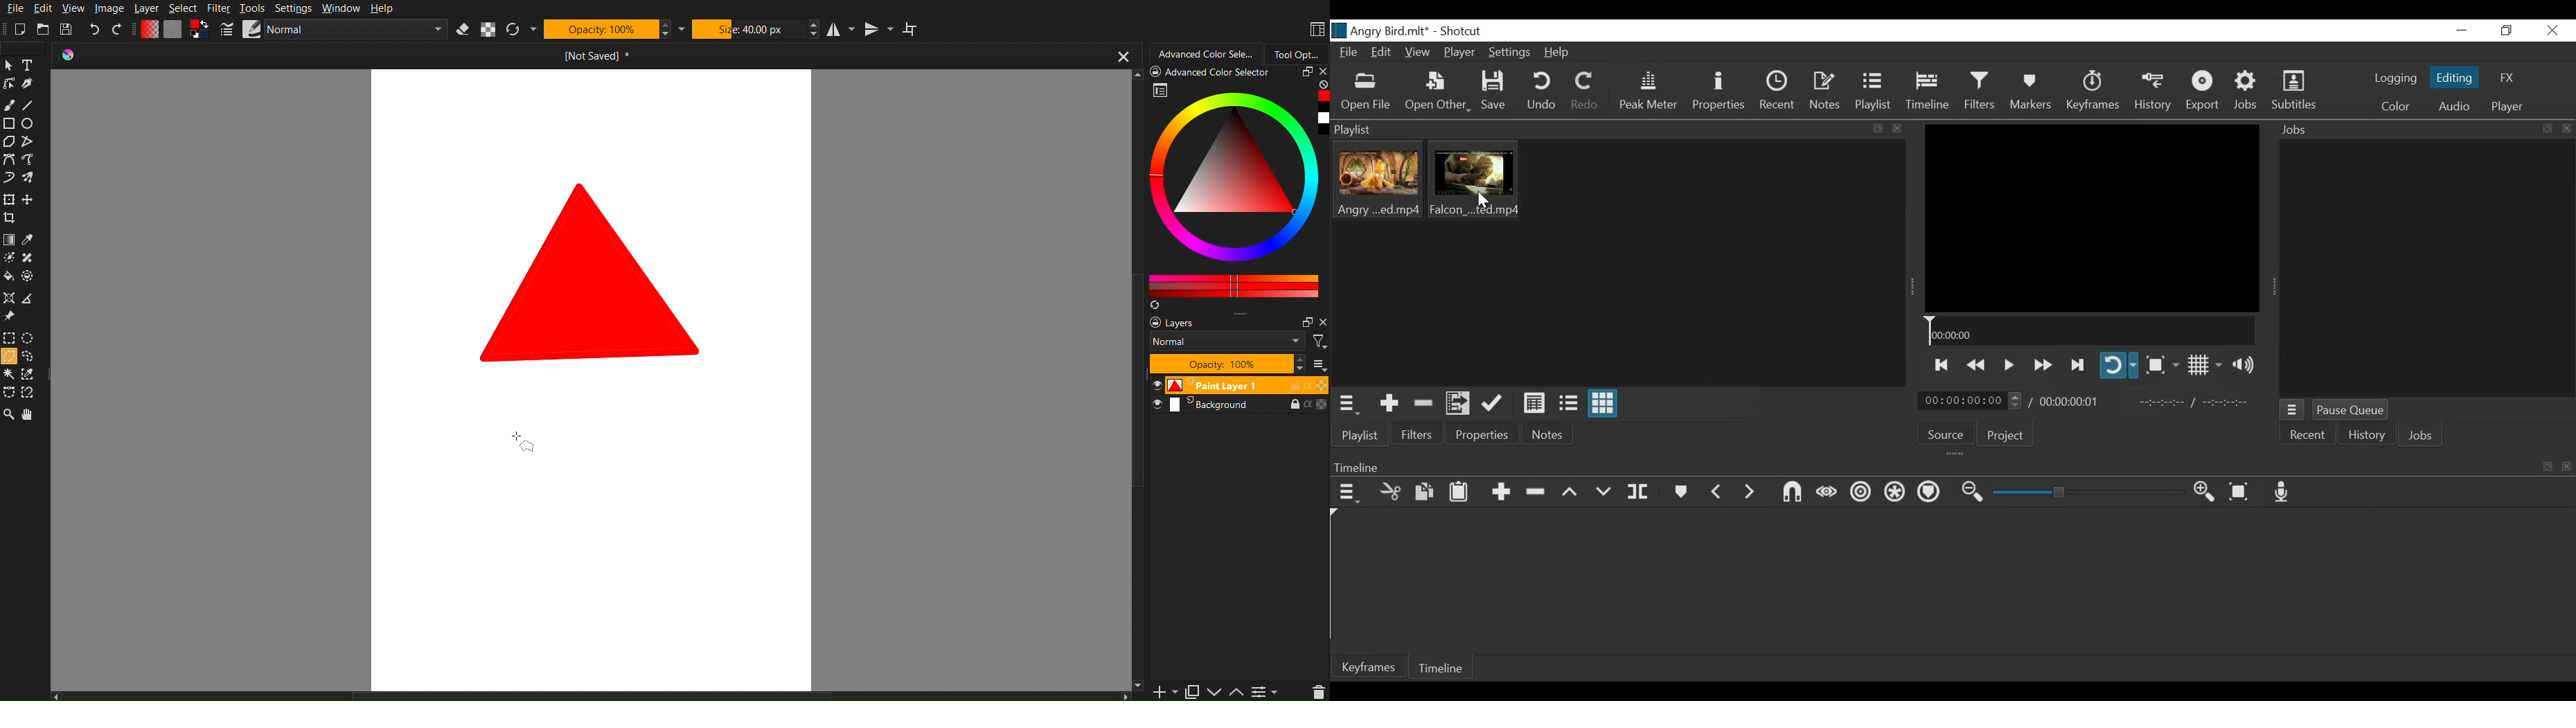  What do you see at coordinates (2041, 366) in the screenshot?
I see `play forward quickly` at bounding box center [2041, 366].